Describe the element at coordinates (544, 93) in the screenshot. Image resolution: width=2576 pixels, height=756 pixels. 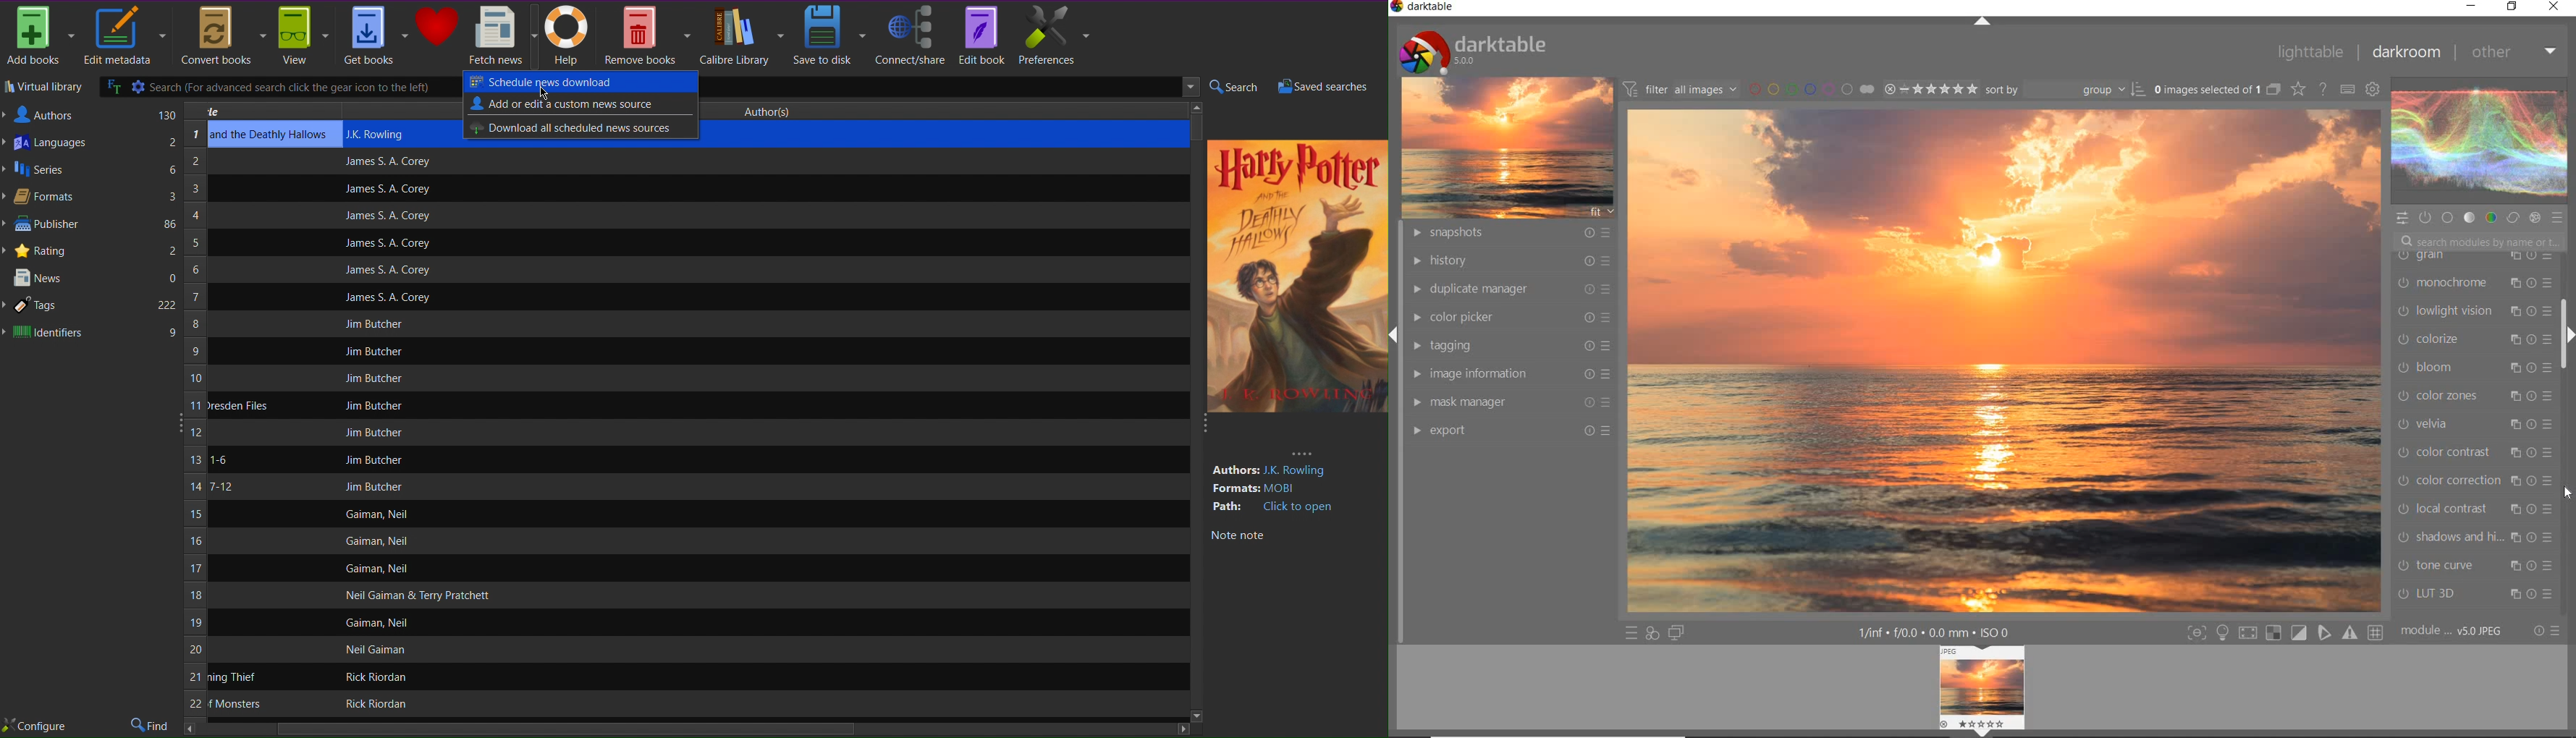
I see `cursor` at that location.